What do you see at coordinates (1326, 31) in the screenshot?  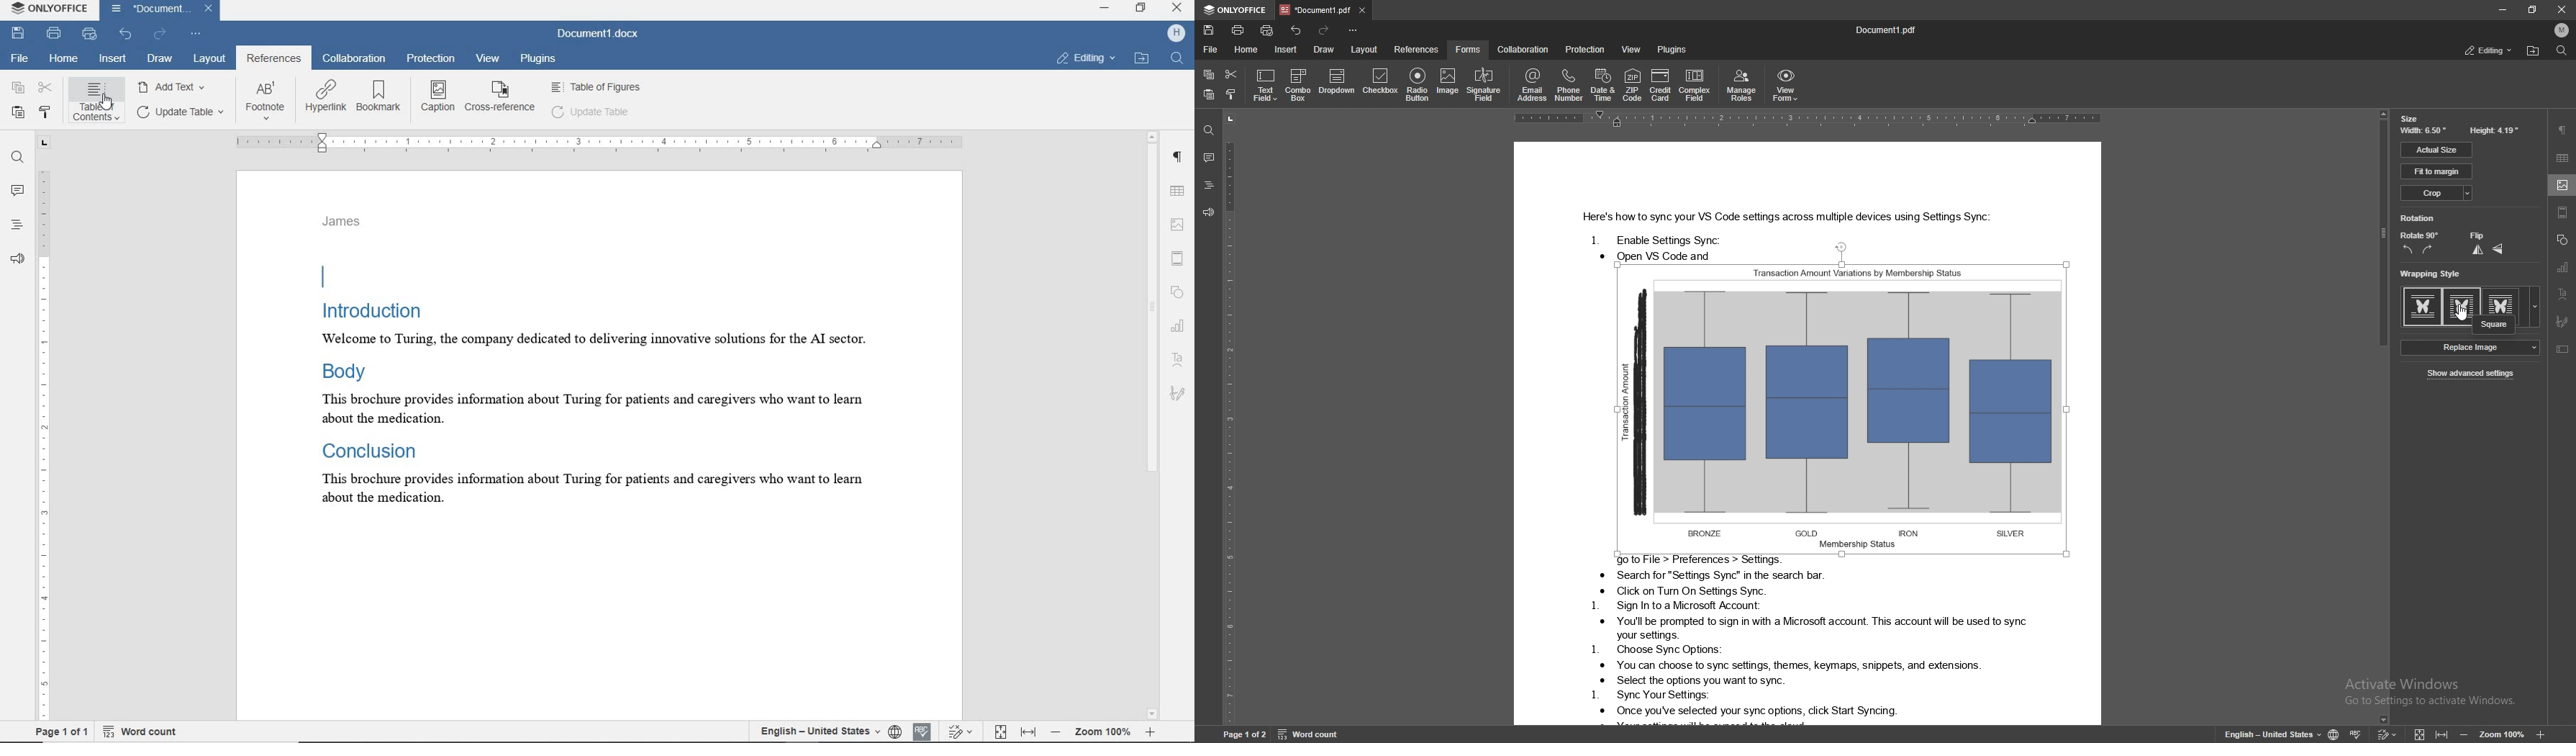 I see `redo` at bounding box center [1326, 31].